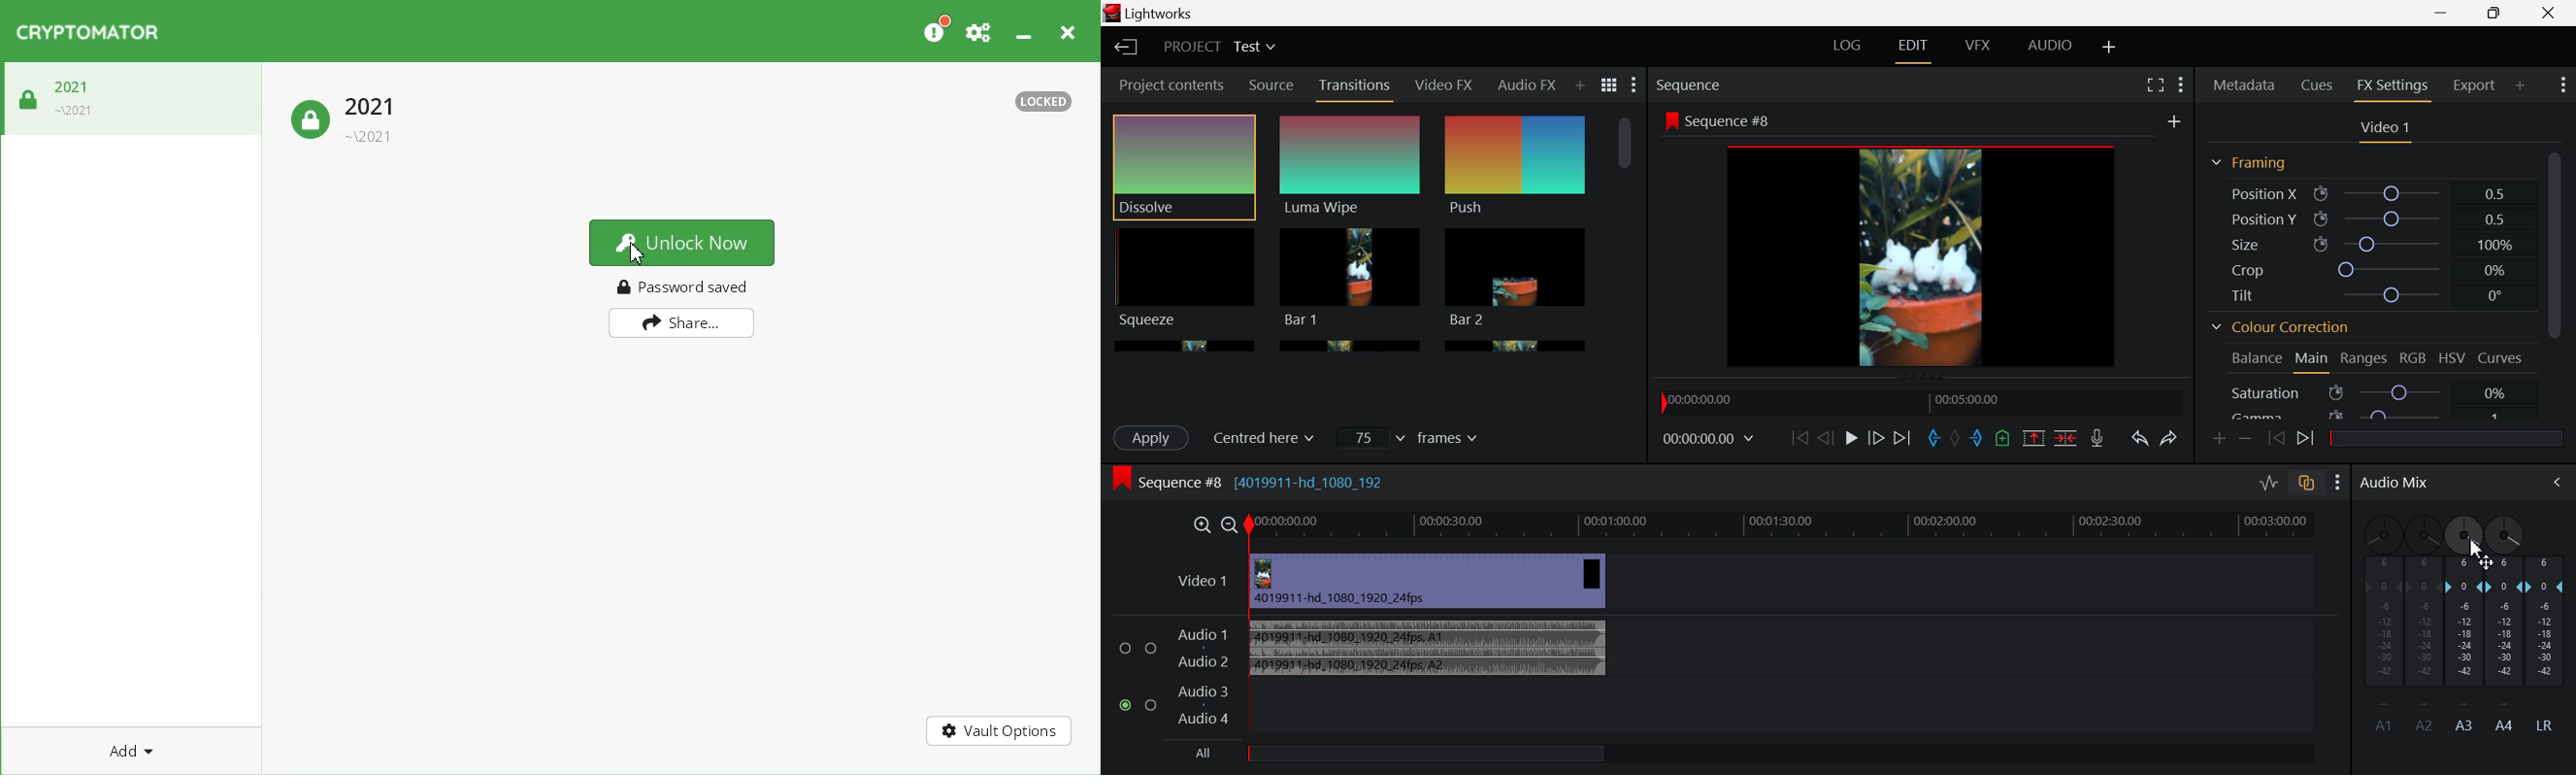  Describe the element at coordinates (1797, 525) in the screenshot. I see `Timeline Track` at that location.